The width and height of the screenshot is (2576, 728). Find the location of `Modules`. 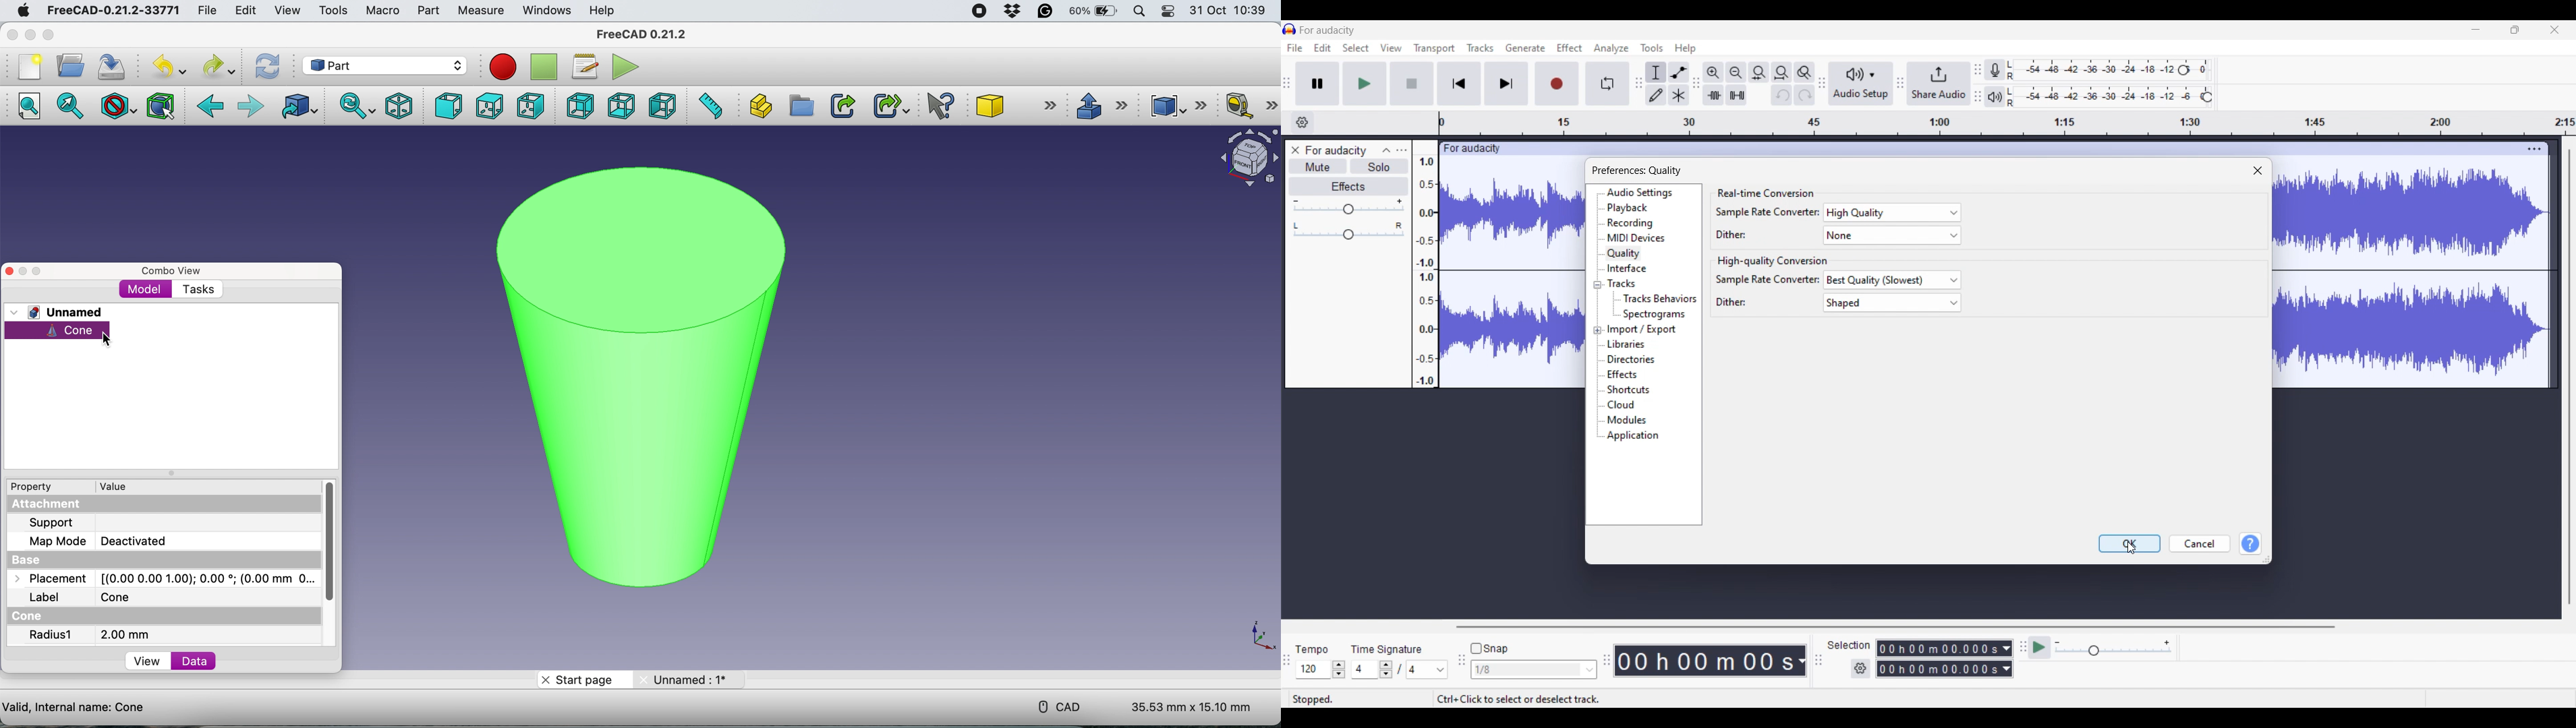

Modules is located at coordinates (1627, 421).